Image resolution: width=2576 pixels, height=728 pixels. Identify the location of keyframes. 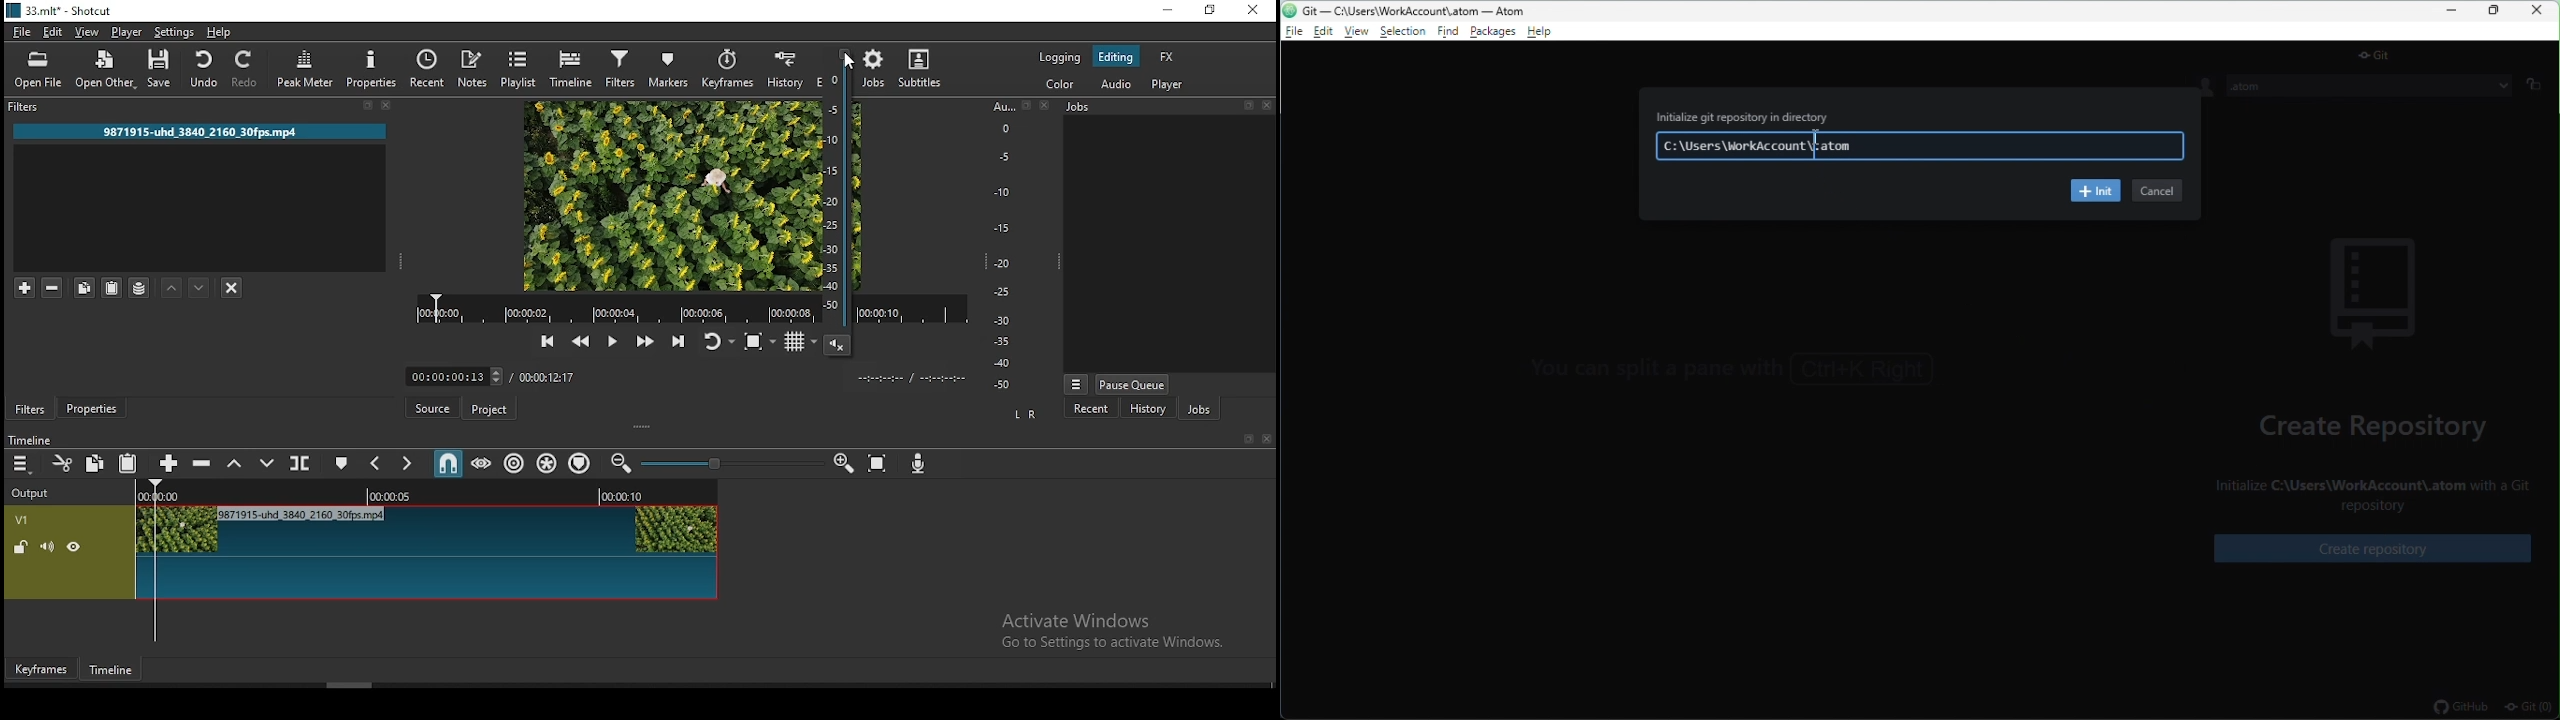
(727, 69).